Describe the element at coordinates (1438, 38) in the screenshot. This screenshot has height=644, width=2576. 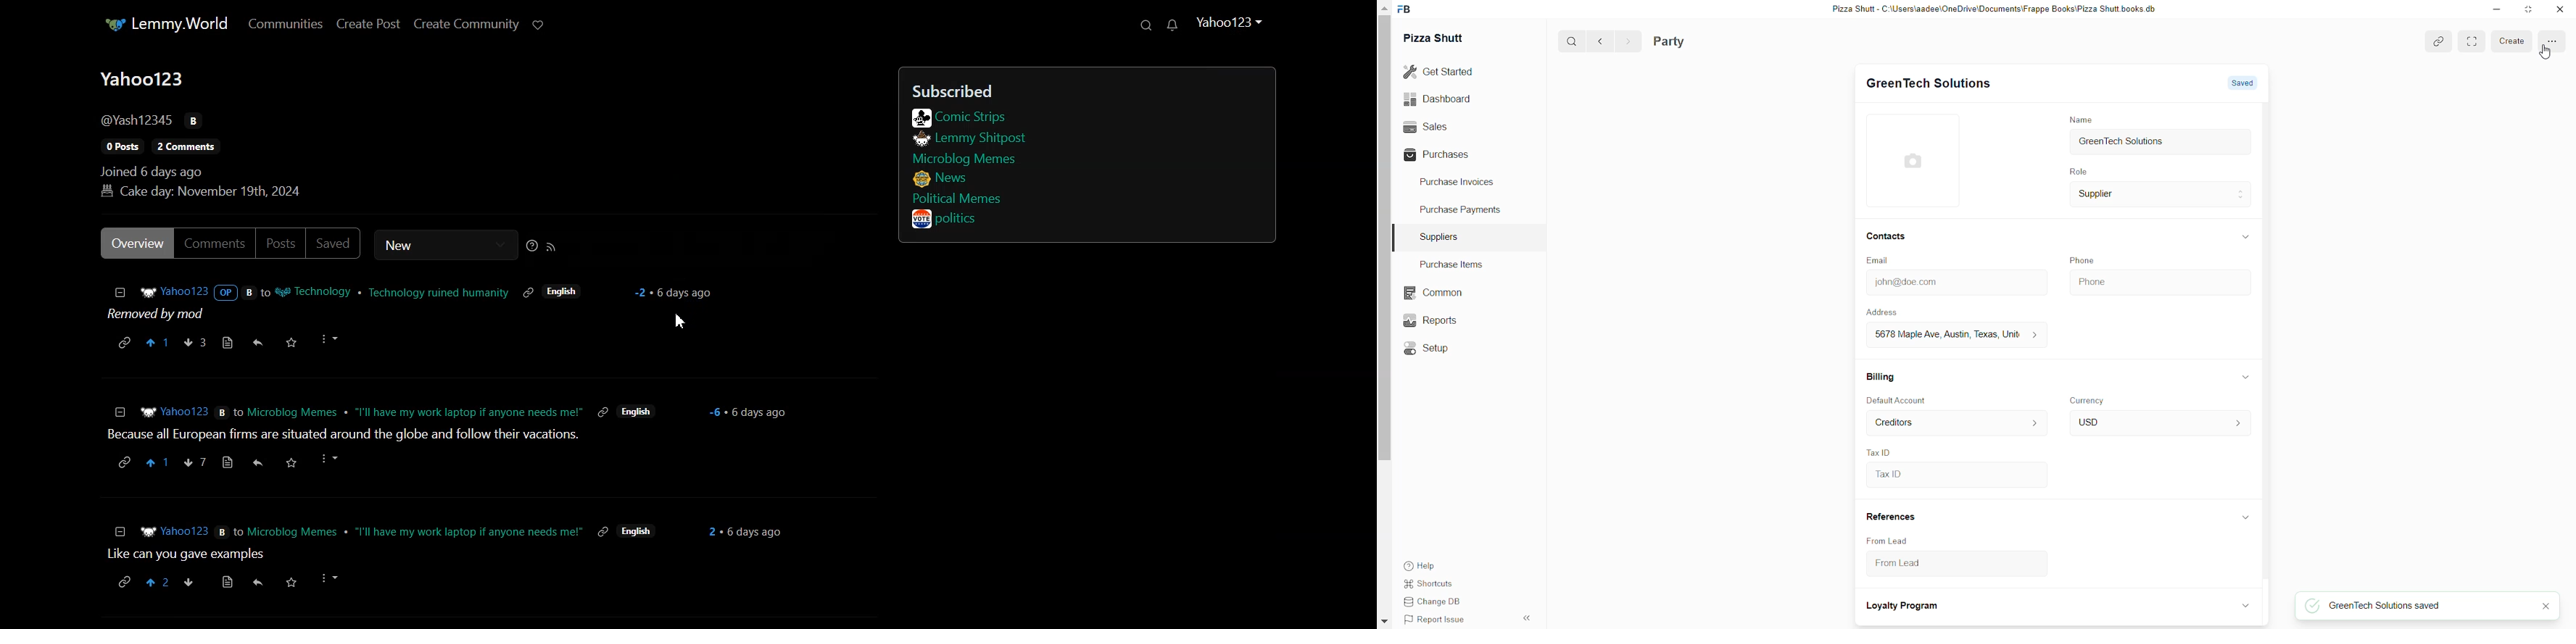
I see `Pizza Shutt` at that location.